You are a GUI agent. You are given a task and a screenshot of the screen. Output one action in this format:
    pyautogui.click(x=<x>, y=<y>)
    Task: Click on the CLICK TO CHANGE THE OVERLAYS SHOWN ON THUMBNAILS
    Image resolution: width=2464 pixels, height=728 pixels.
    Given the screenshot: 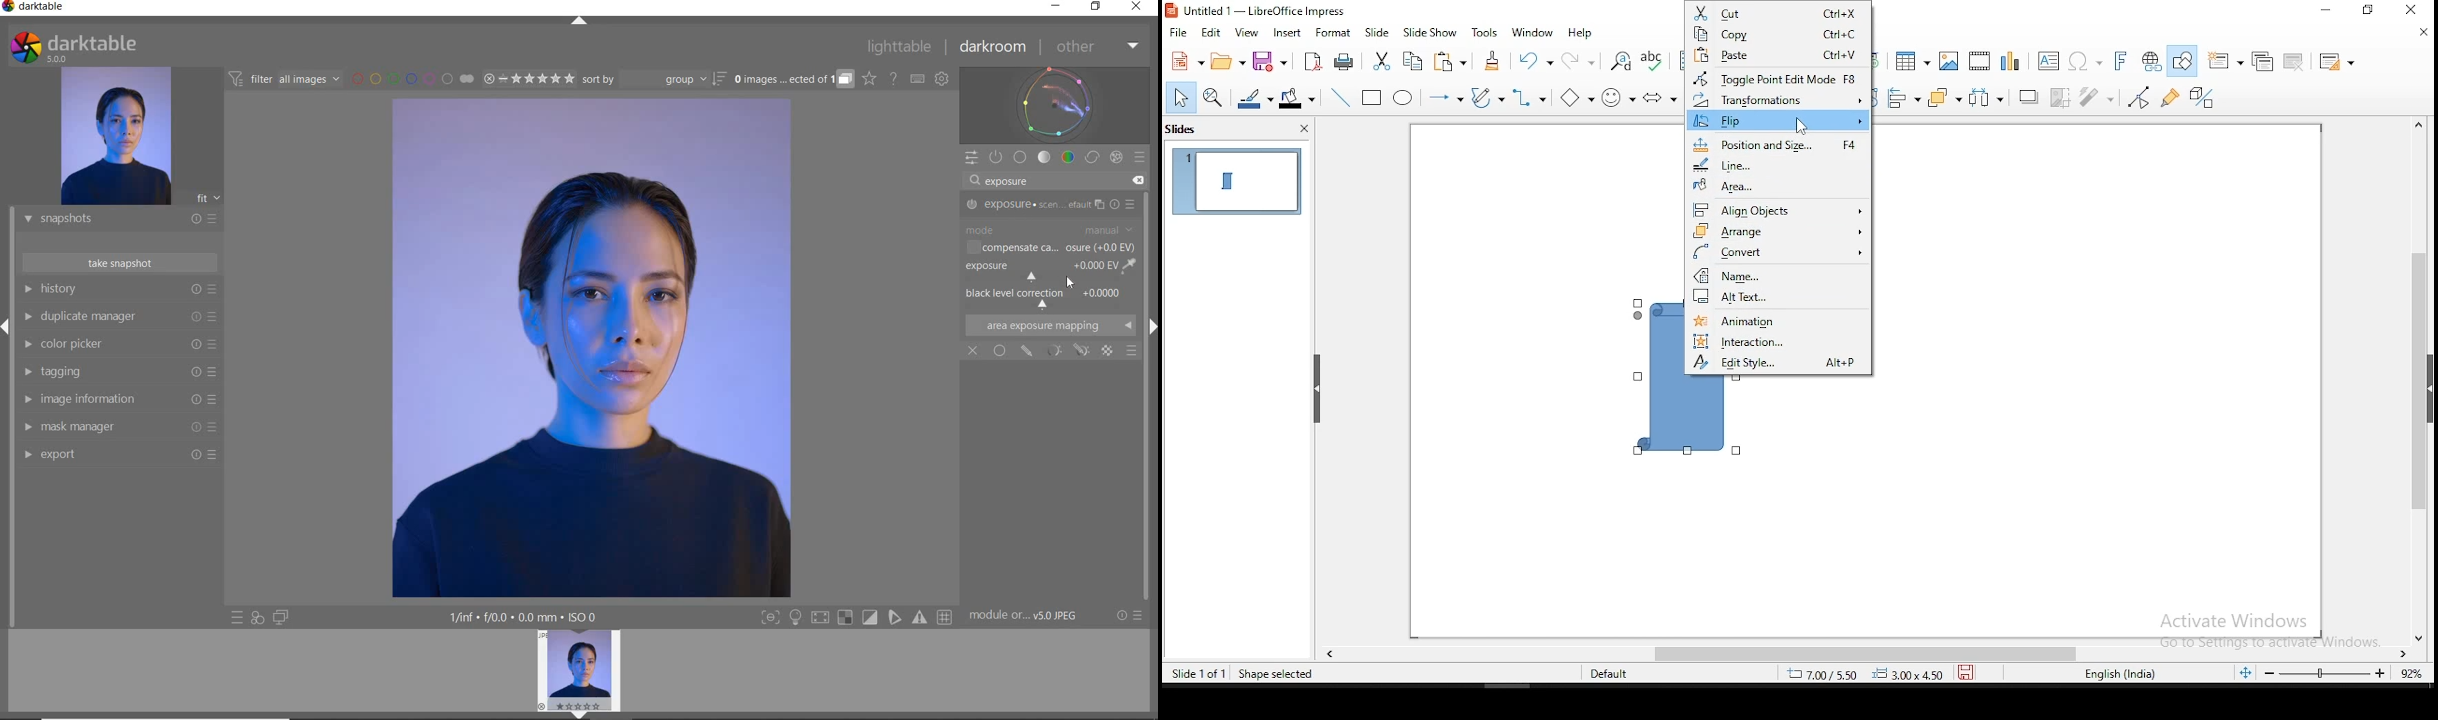 What is the action you would take?
    pyautogui.click(x=870, y=79)
    